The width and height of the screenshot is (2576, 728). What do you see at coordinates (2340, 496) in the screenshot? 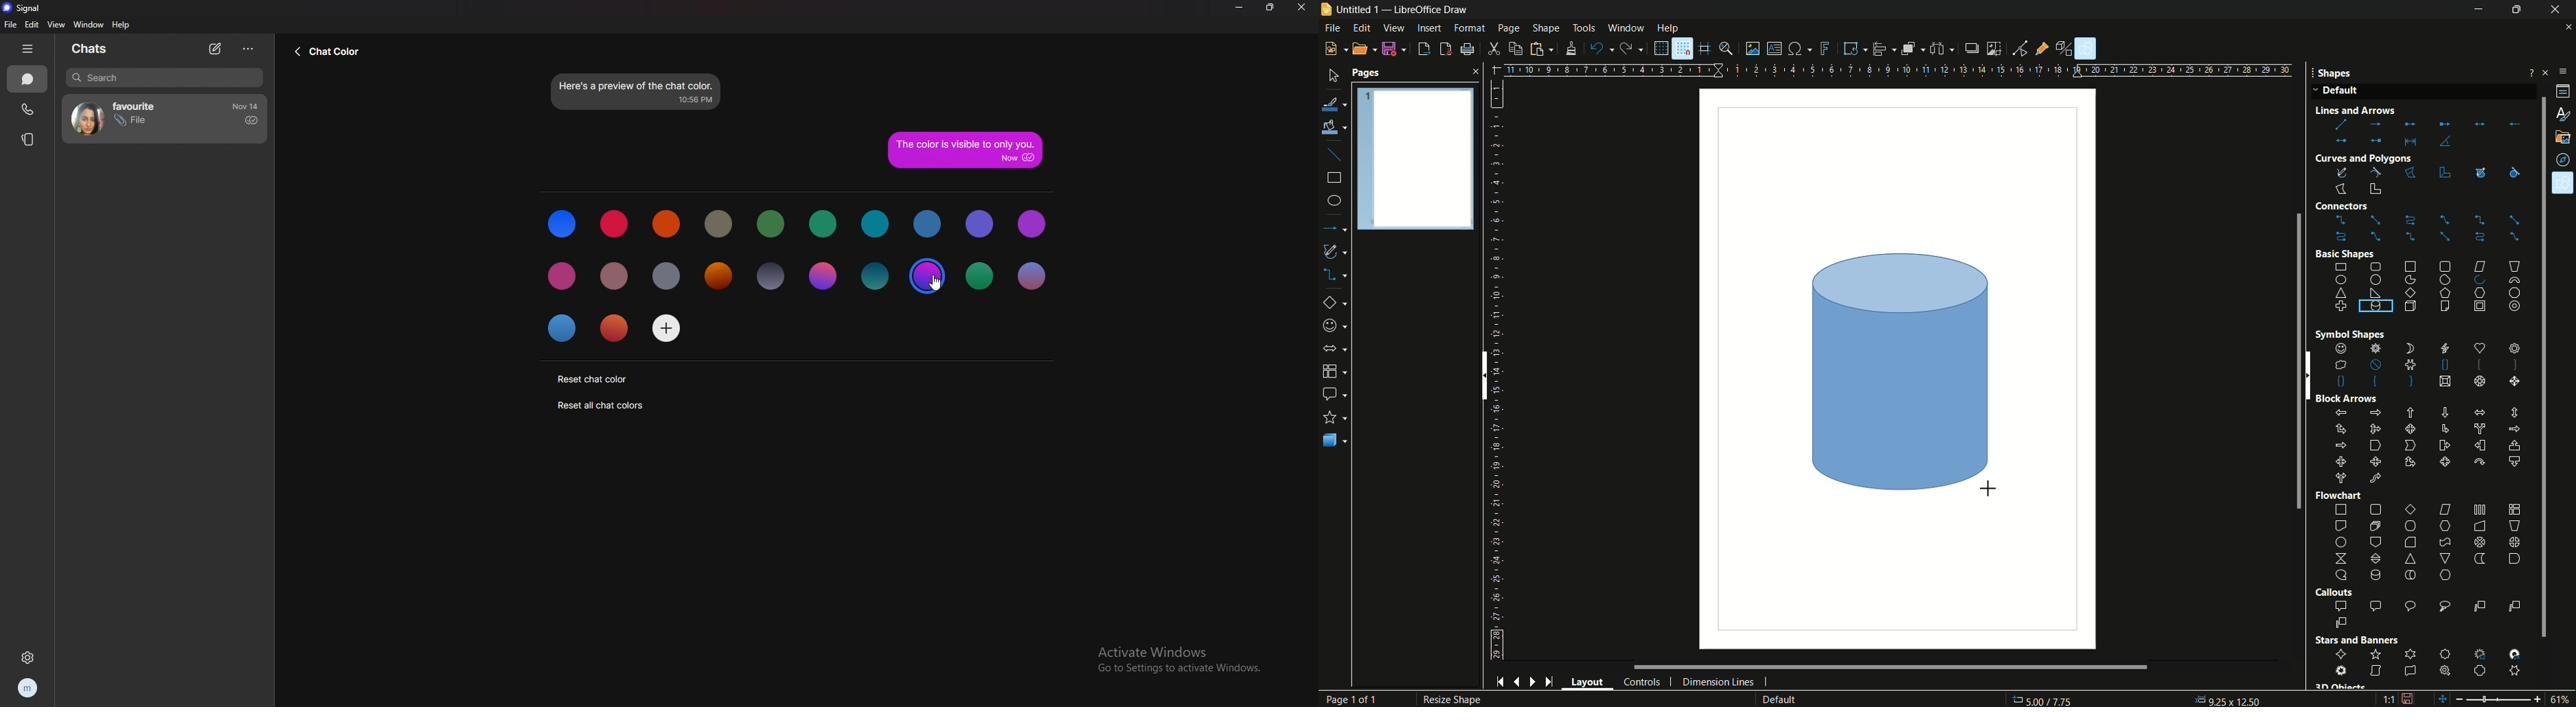
I see `Flowchart` at bounding box center [2340, 496].